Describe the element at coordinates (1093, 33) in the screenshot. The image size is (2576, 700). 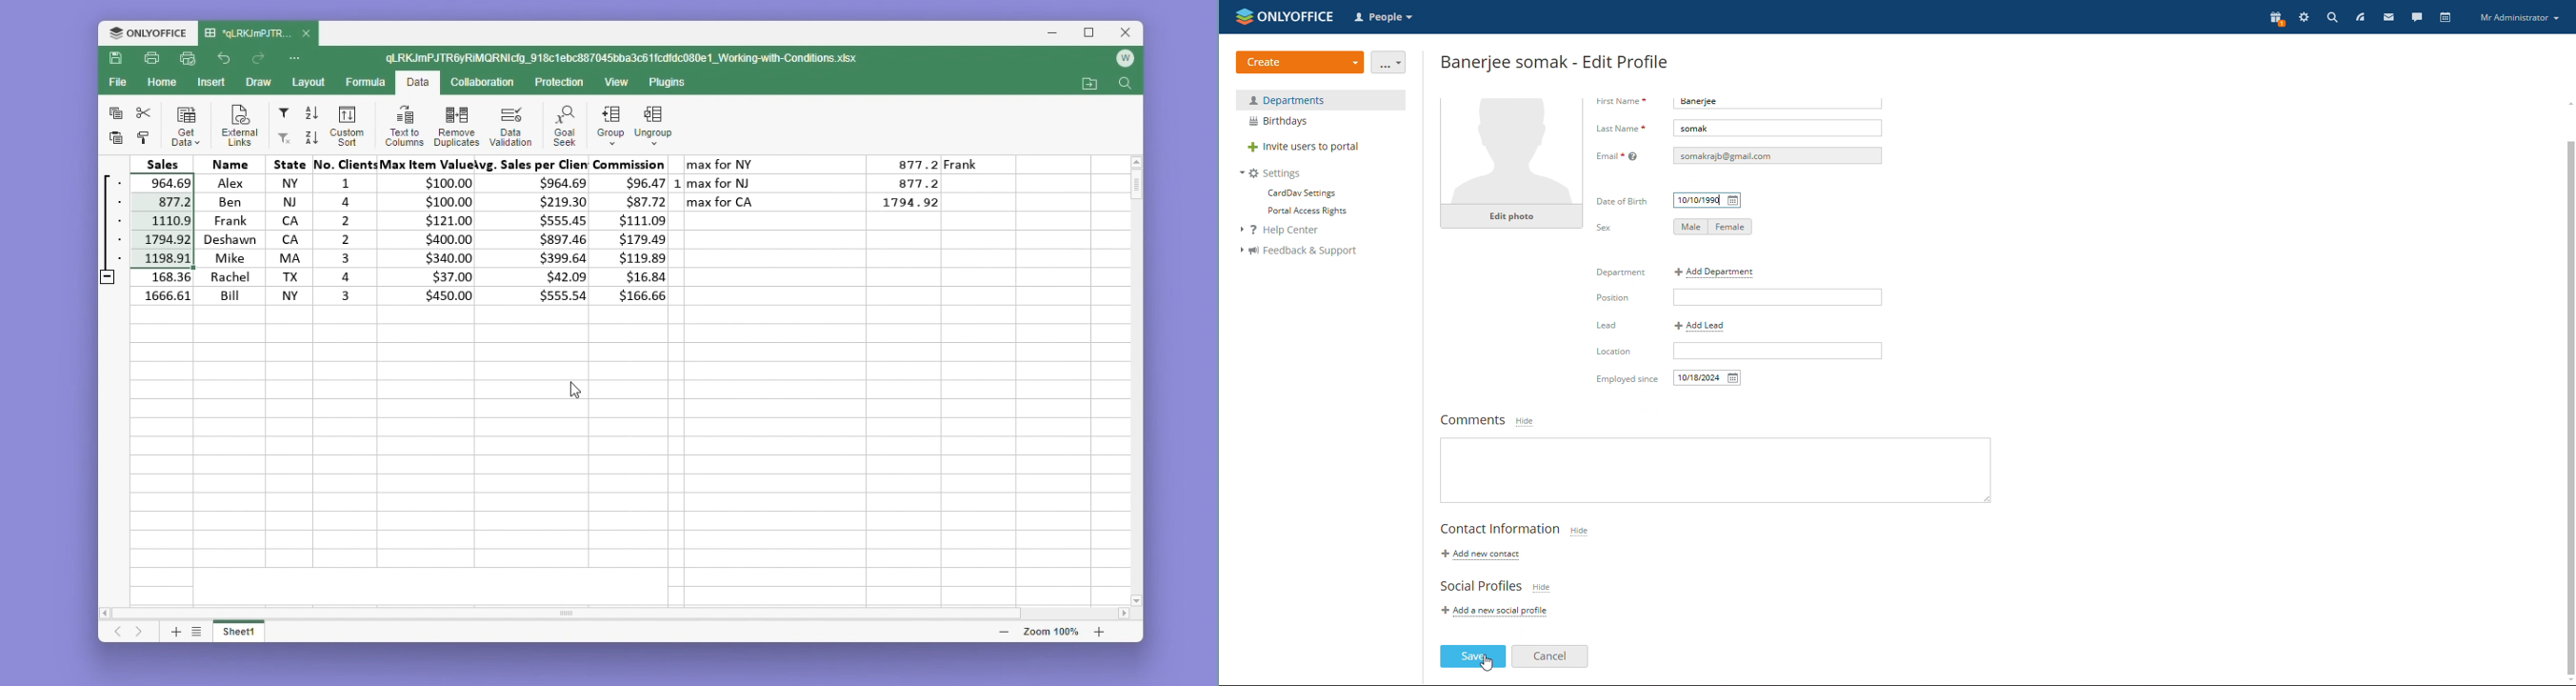
I see `Maximize` at that location.